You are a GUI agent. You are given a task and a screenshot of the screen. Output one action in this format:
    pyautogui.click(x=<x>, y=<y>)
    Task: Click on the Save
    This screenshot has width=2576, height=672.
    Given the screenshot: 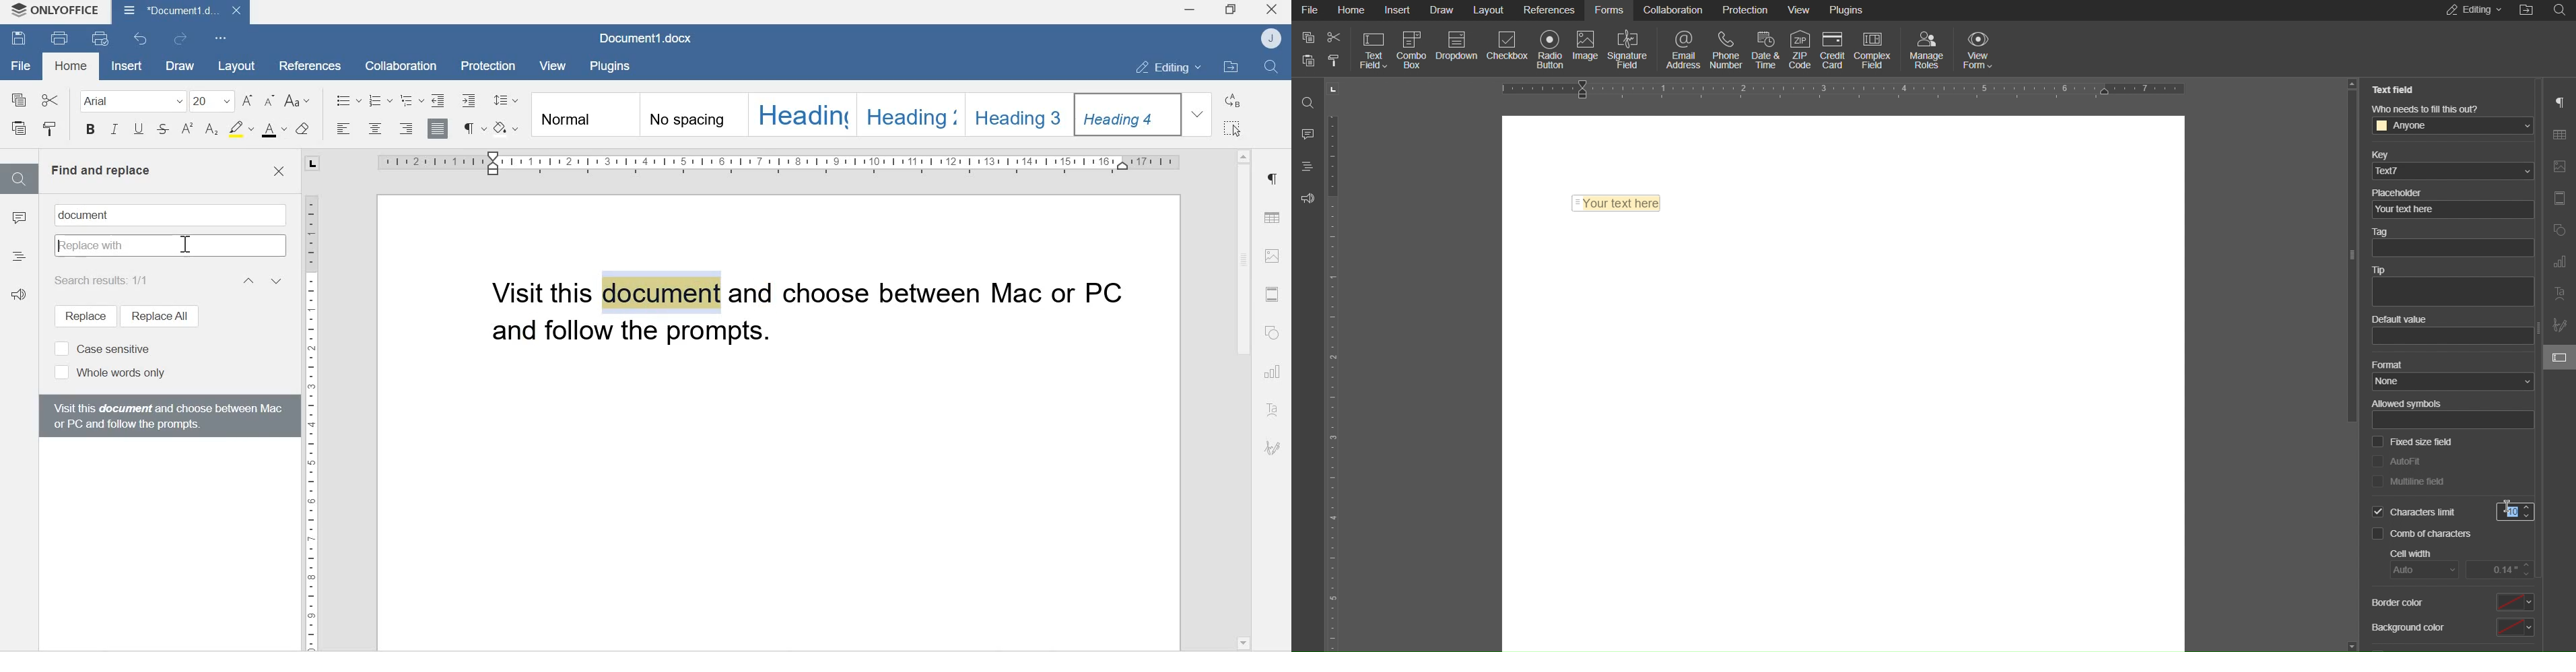 What is the action you would take?
    pyautogui.click(x=19, y=40)
    